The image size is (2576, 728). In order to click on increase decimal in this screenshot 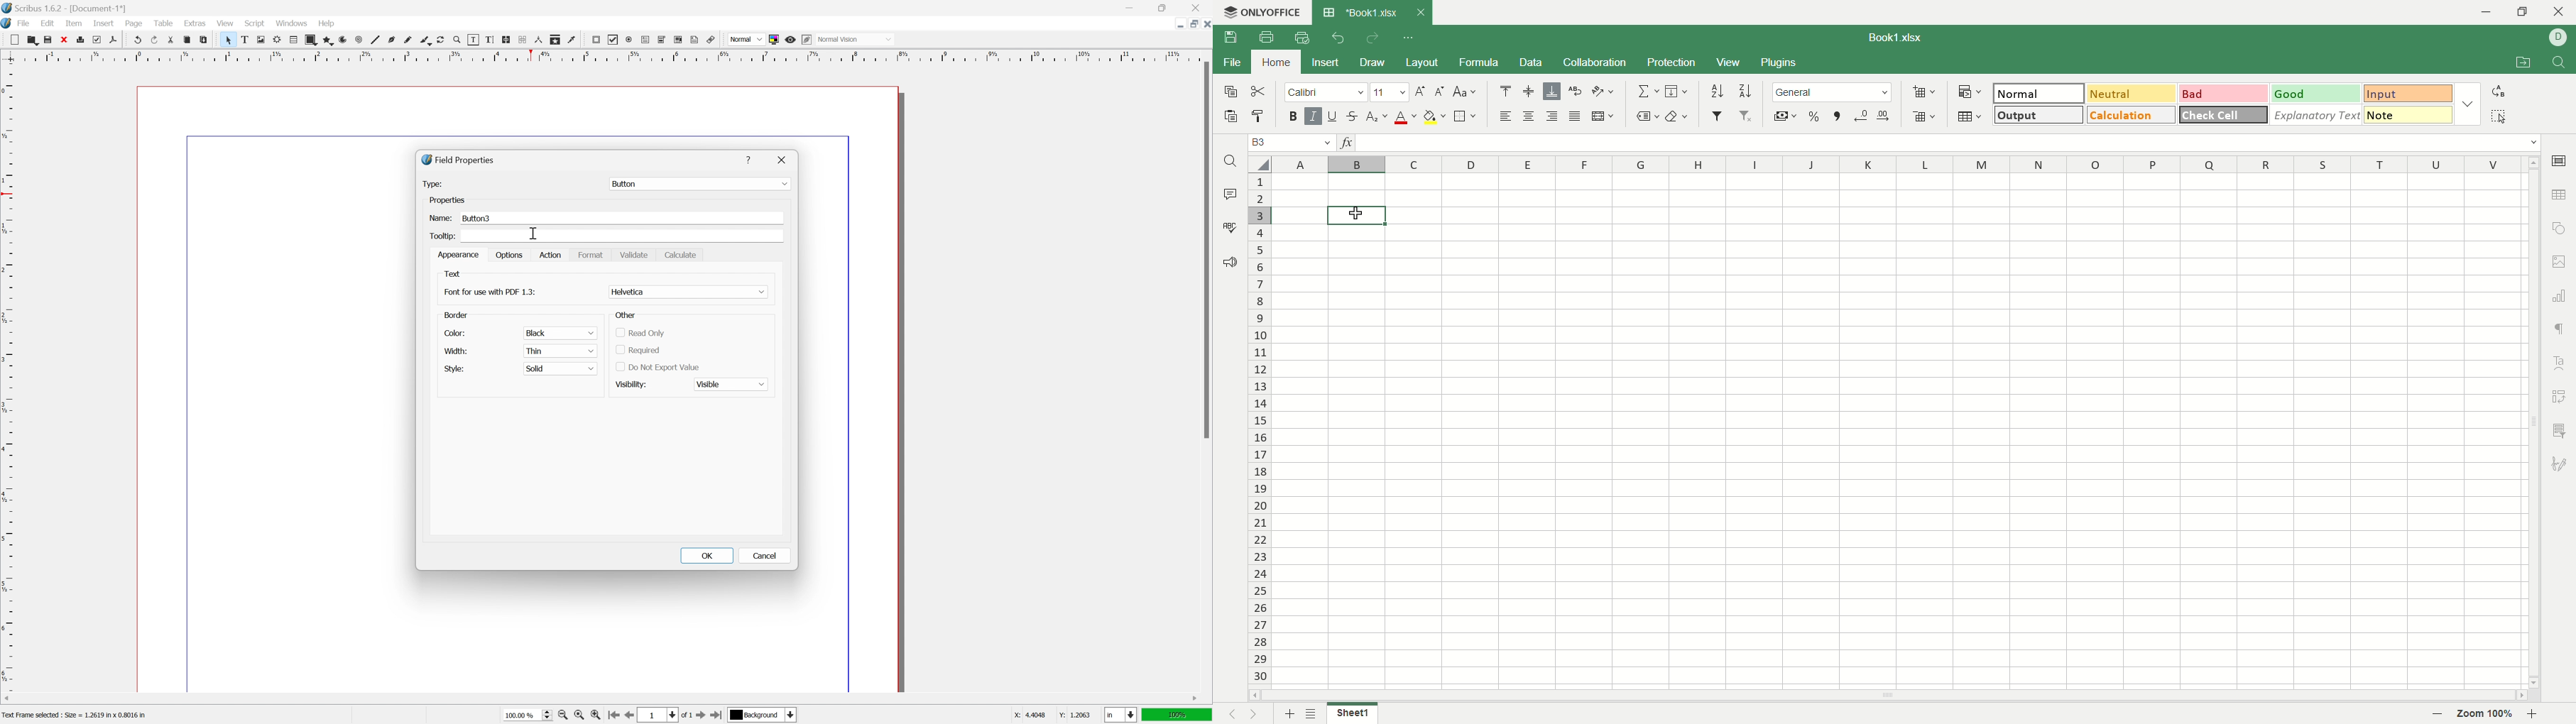, I will do `click(1884, 116)`.